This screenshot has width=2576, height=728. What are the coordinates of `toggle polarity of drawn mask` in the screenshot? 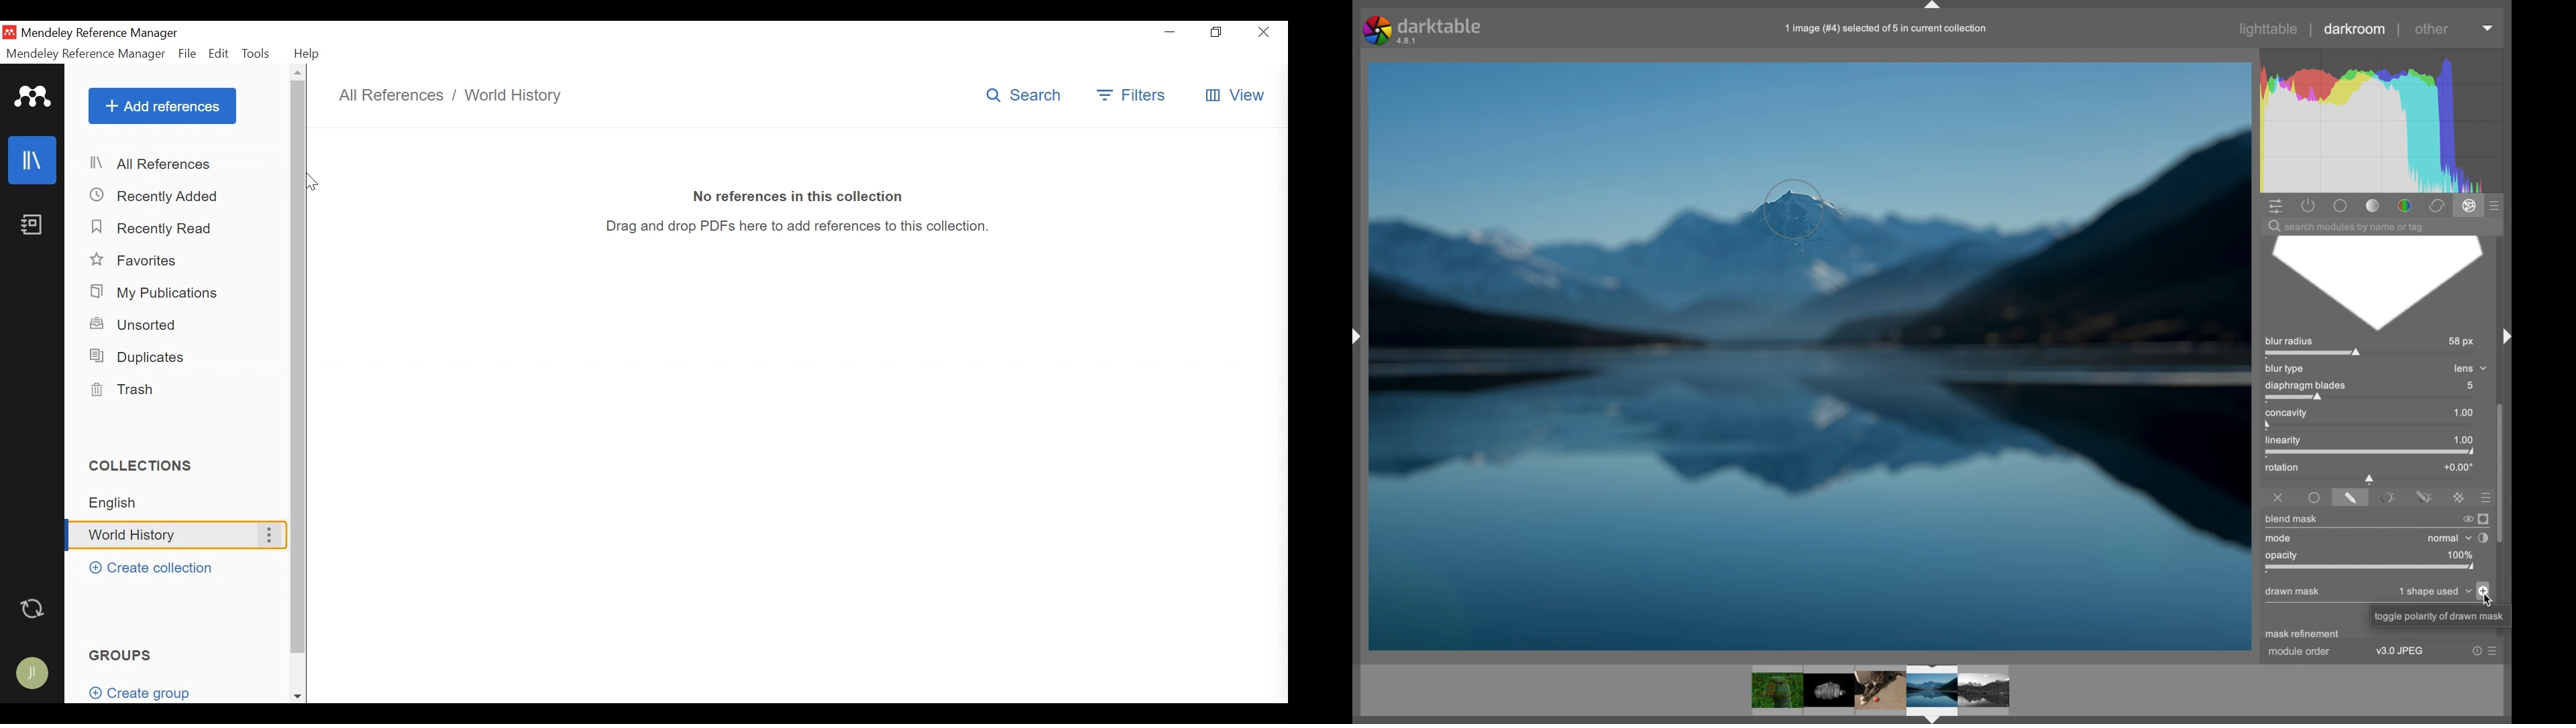 It's located at (2484, 591).